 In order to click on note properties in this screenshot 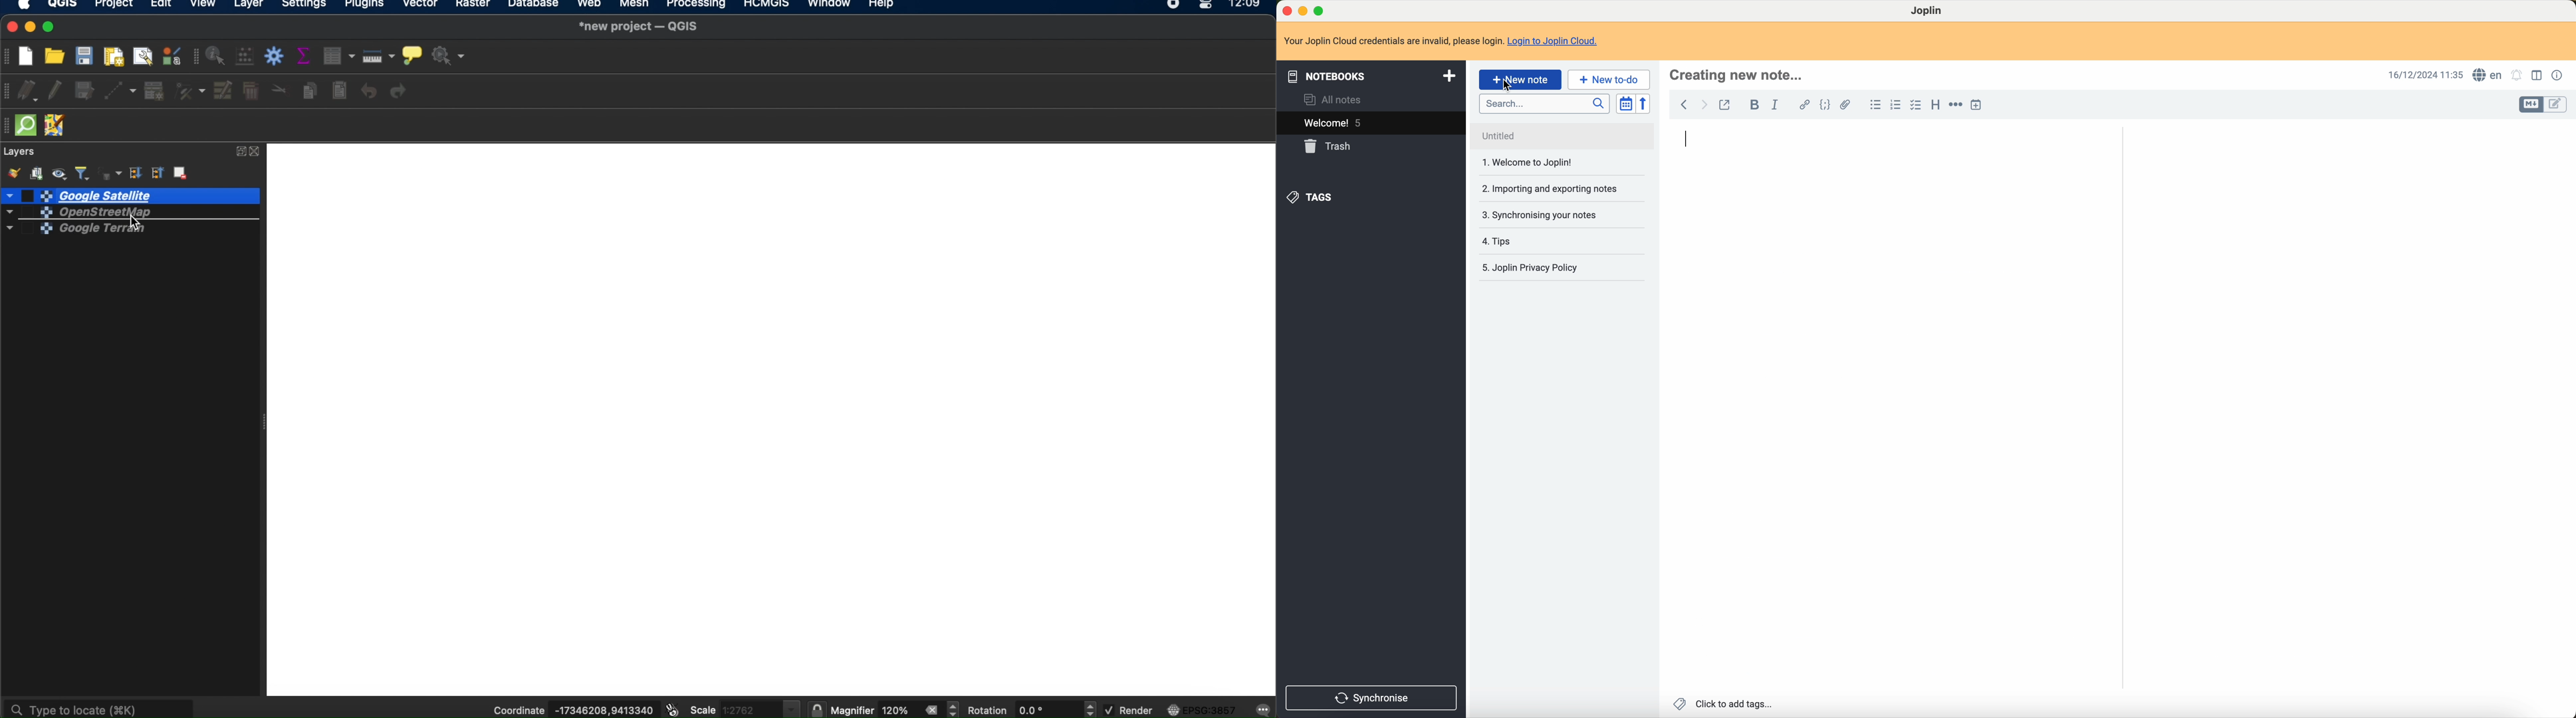, I will do `click(2558, 75)`.